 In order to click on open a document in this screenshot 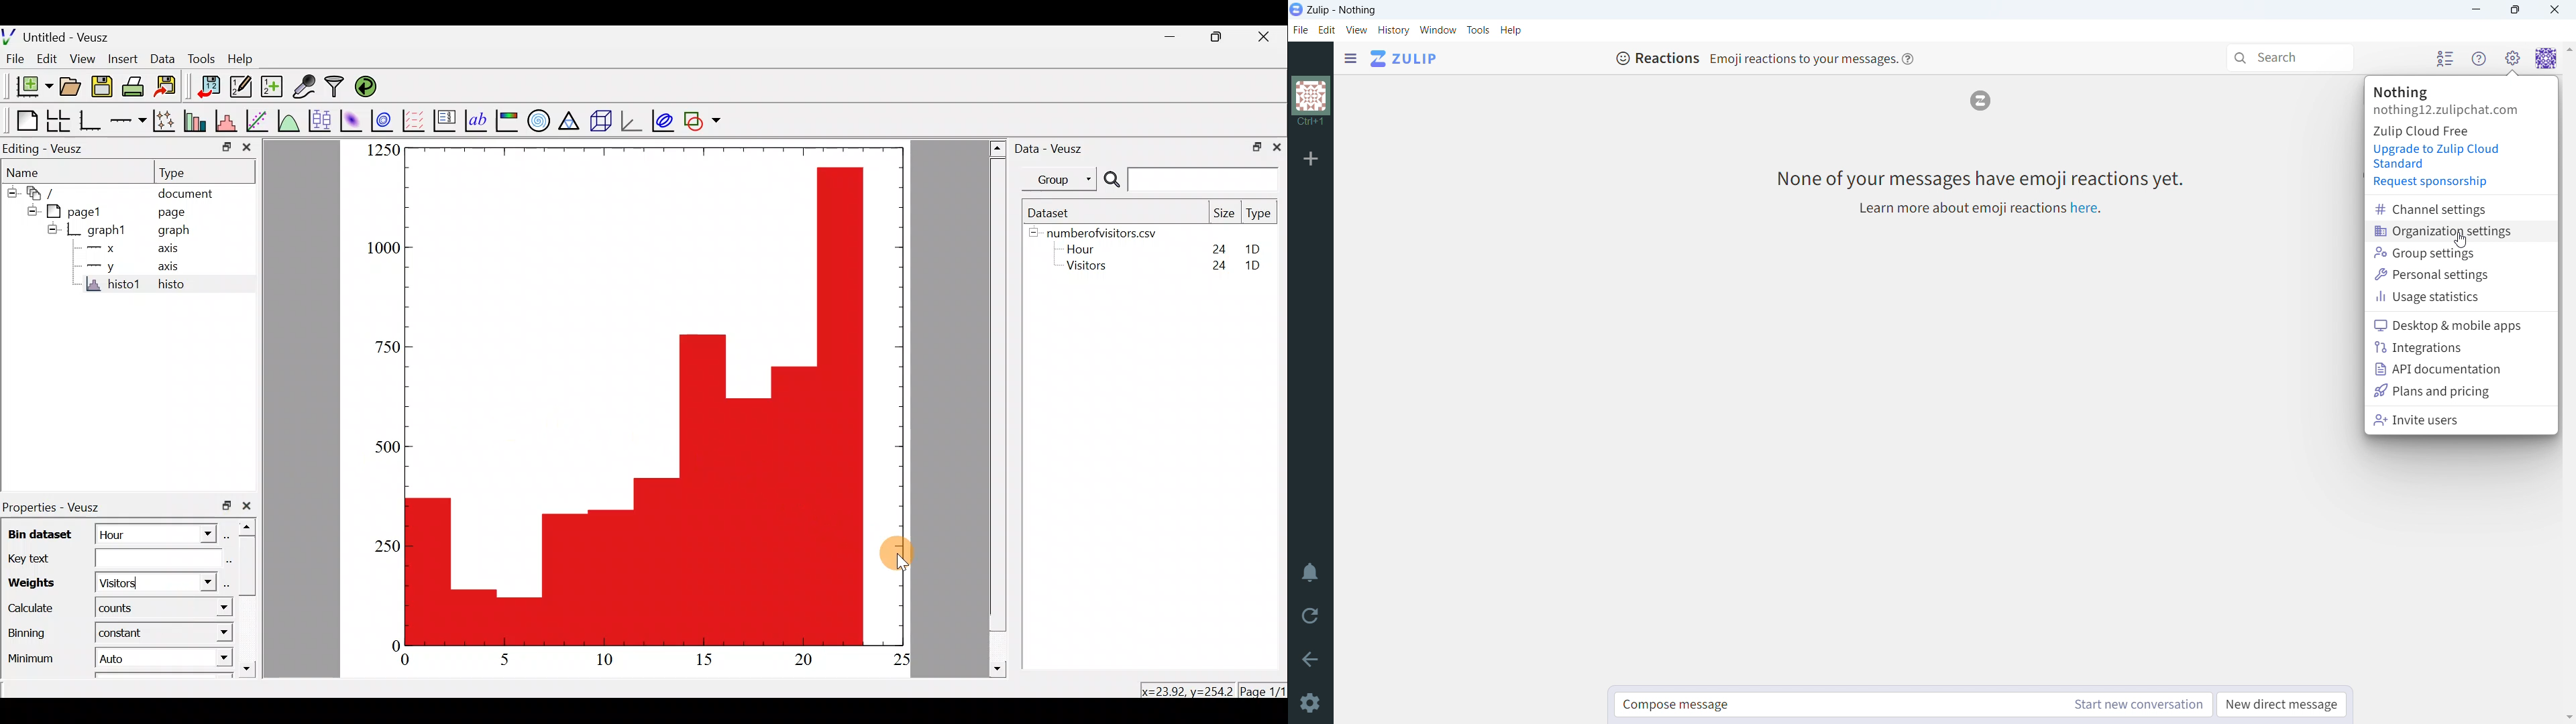, I will do `click(69, 86)`.